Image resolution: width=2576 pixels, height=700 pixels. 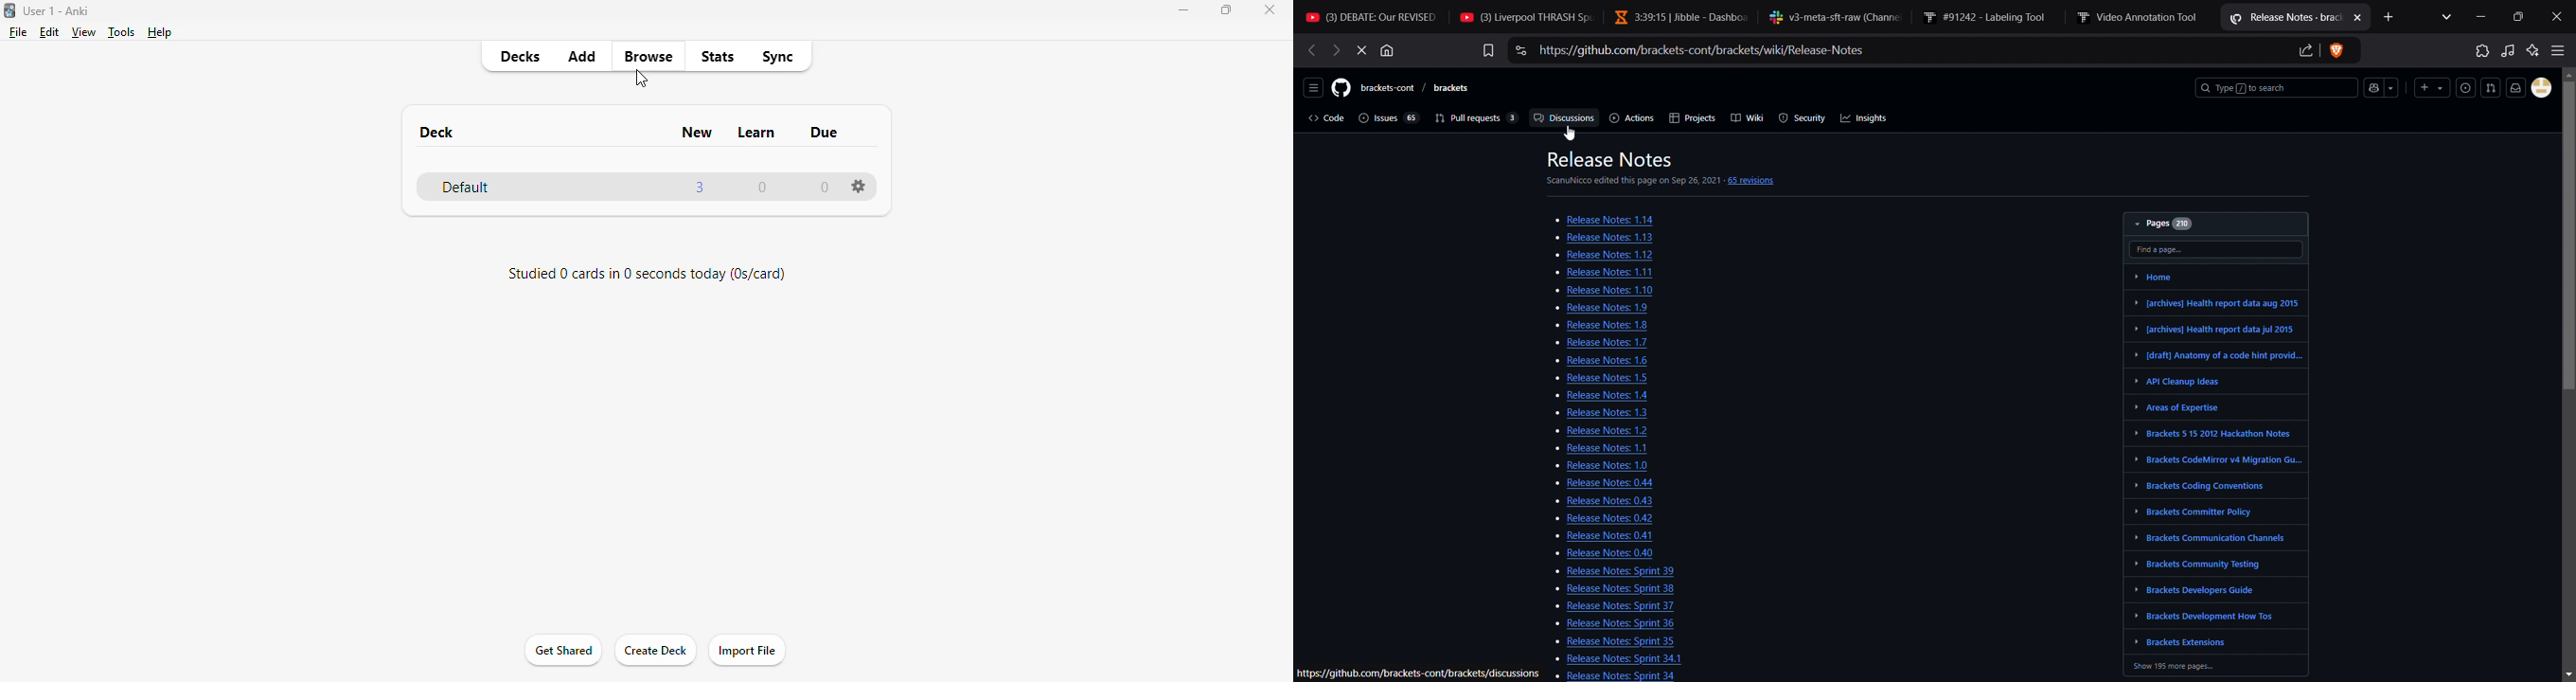 What do you see at coordinates (1746, 118) in the screenshot?
I see `wiki` at bounding box center [1746, 118].